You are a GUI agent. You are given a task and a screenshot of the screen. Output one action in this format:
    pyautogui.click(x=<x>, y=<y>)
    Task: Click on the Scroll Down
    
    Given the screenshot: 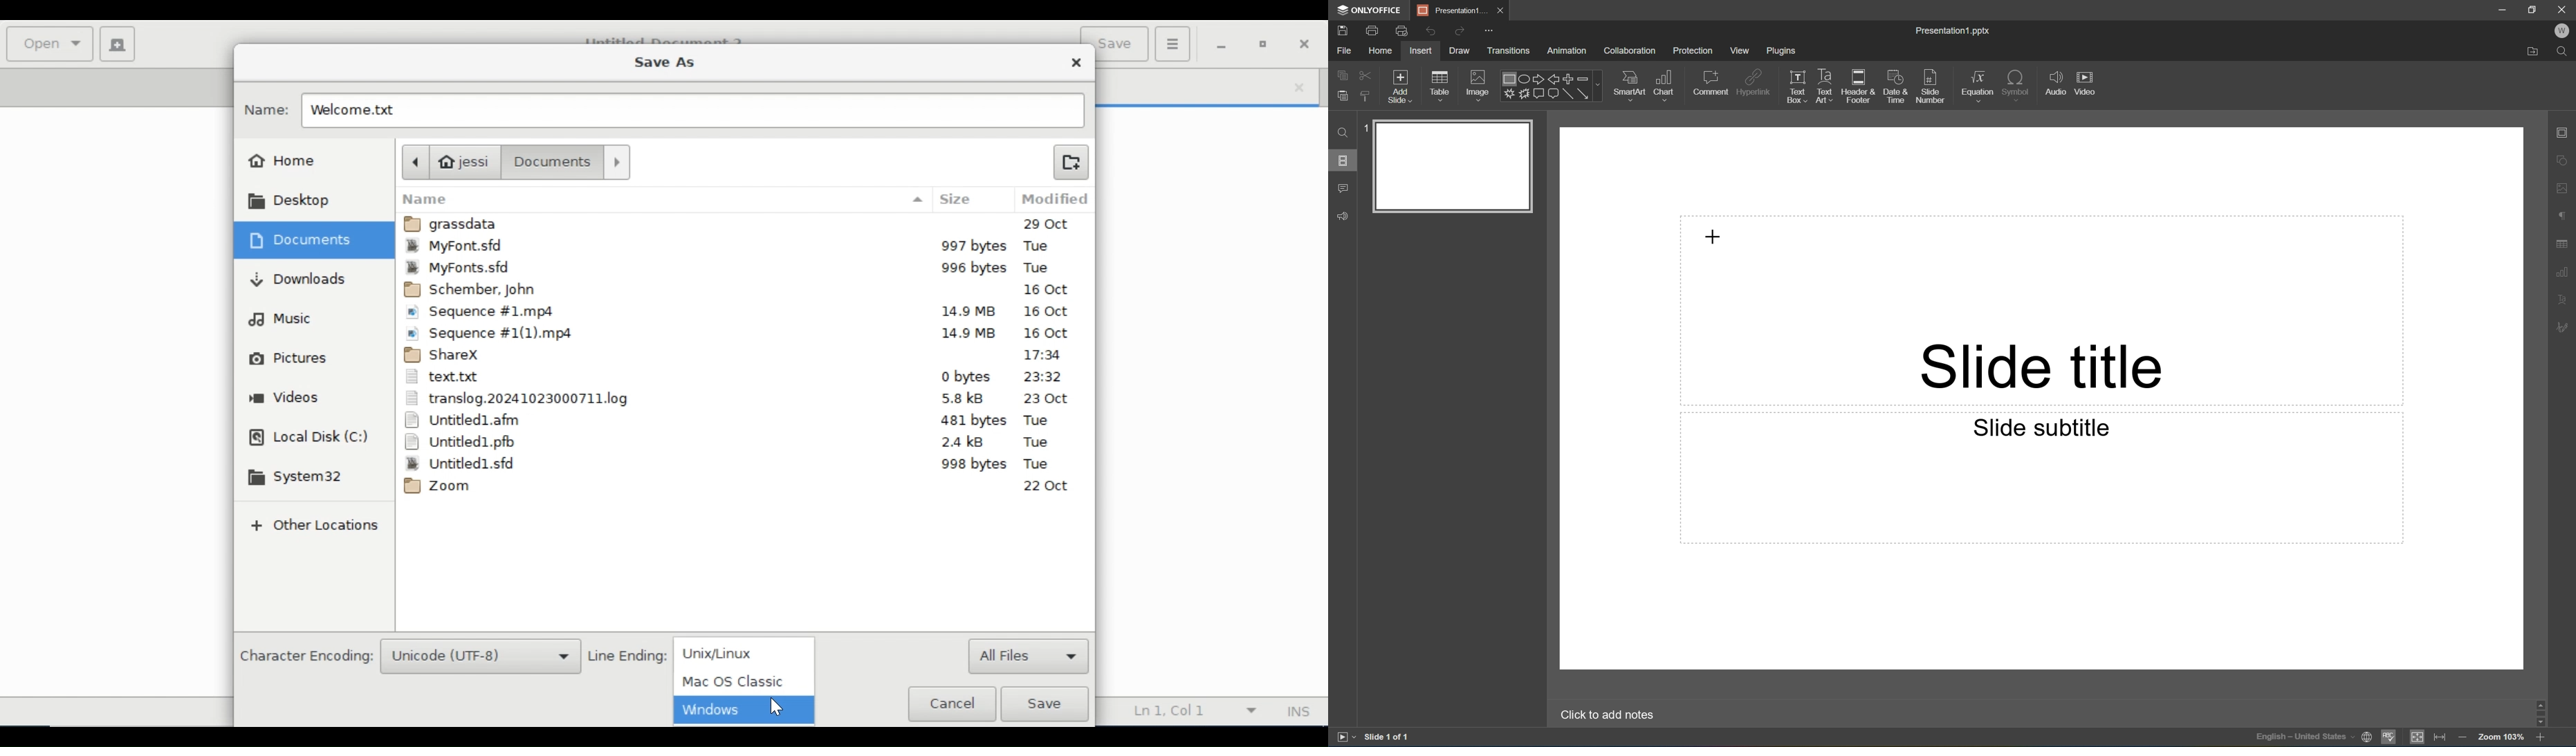 What is the action you would take?
    pyautogui.click(x=2541, y=723)
    